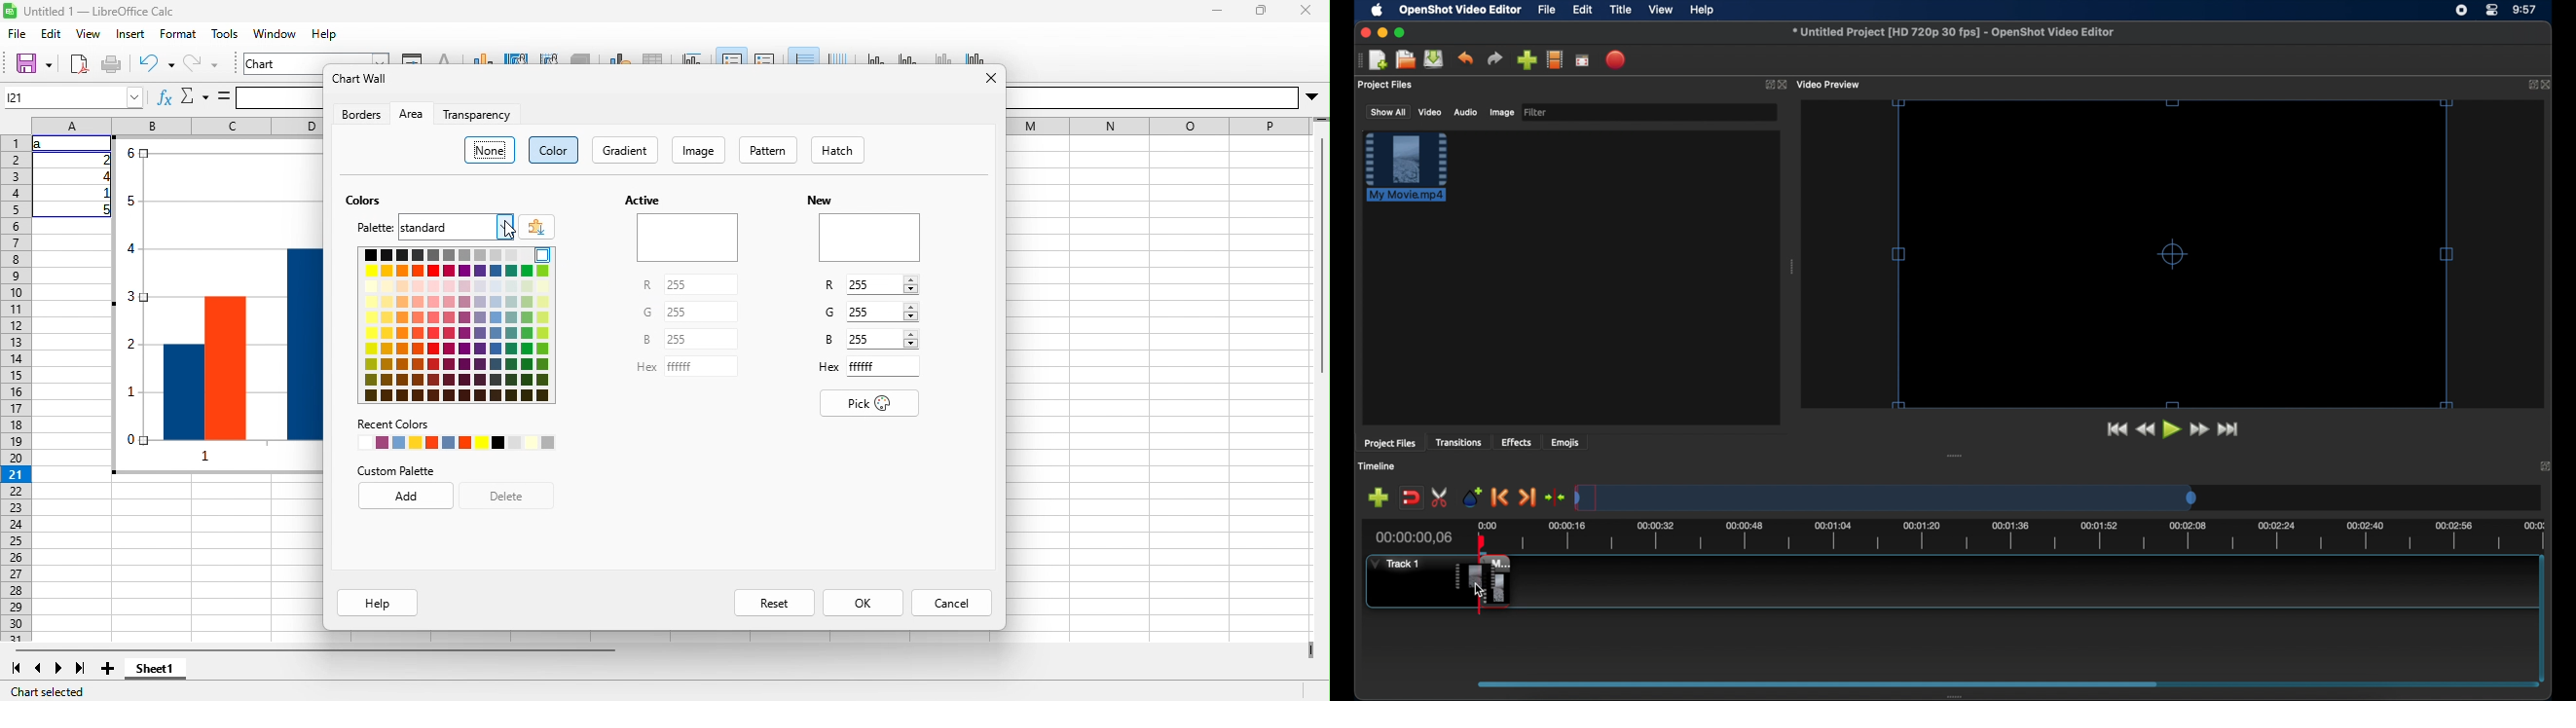 This screenshot has height=728, width=2576. What do you see at coordinates (103, 209) in the screenshot?
I see `5` at bounding box center [103, 209].